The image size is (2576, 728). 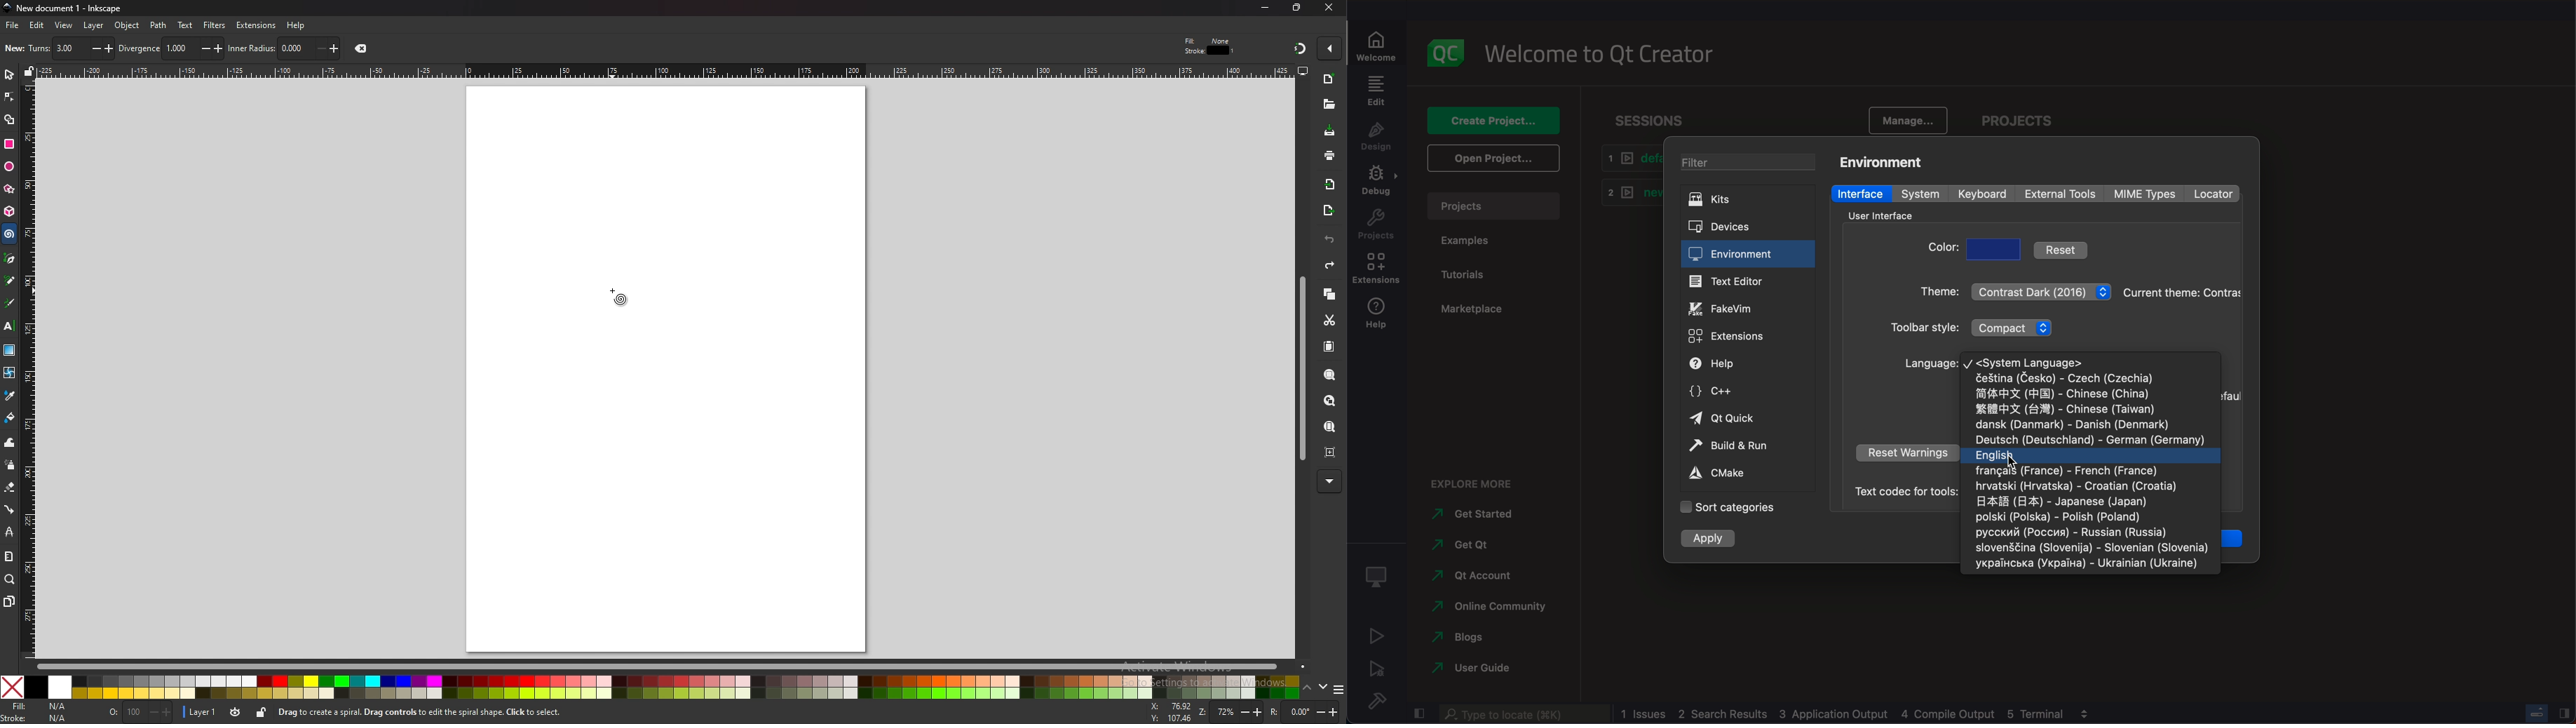 What do you see at coordinates (617, 295) in the screenshot?
I see `cursor` at bounding box center [617, 295].